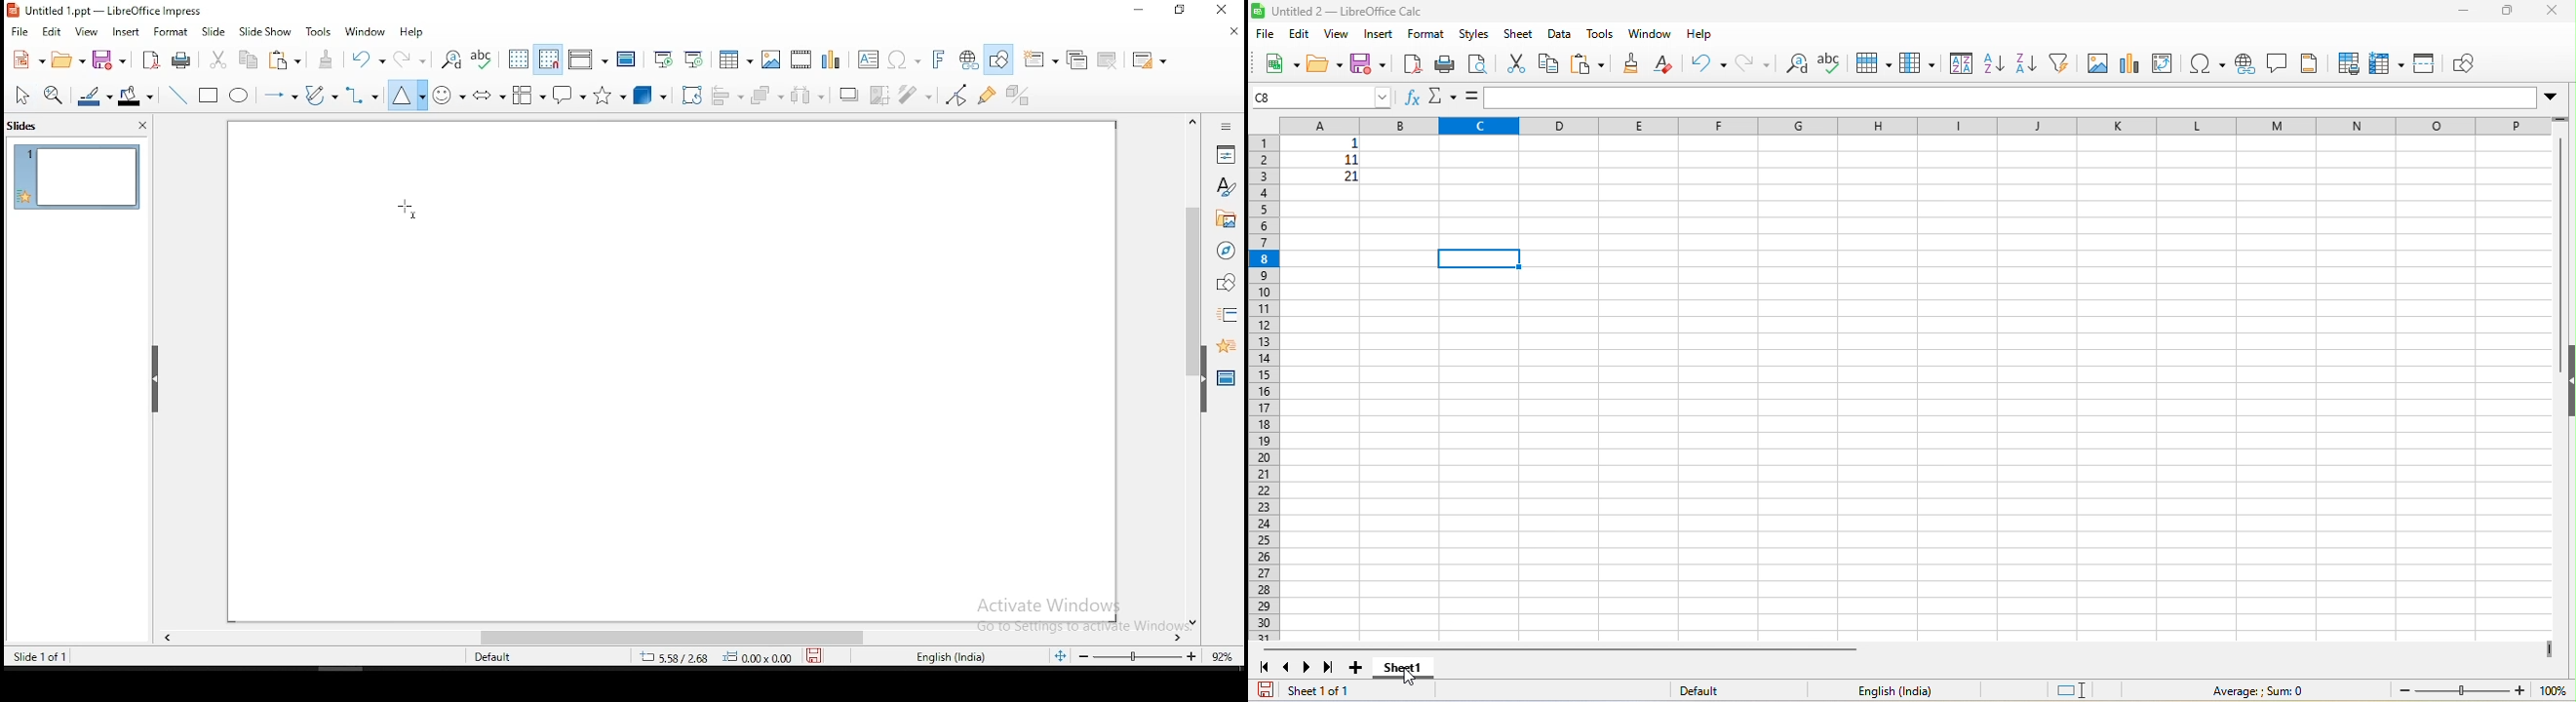 The height and width of the screenshot is (728, 2576). What do you see at coordinates (182, 61) in the screenshot?
I see `print` at bounding box center [182, 61].